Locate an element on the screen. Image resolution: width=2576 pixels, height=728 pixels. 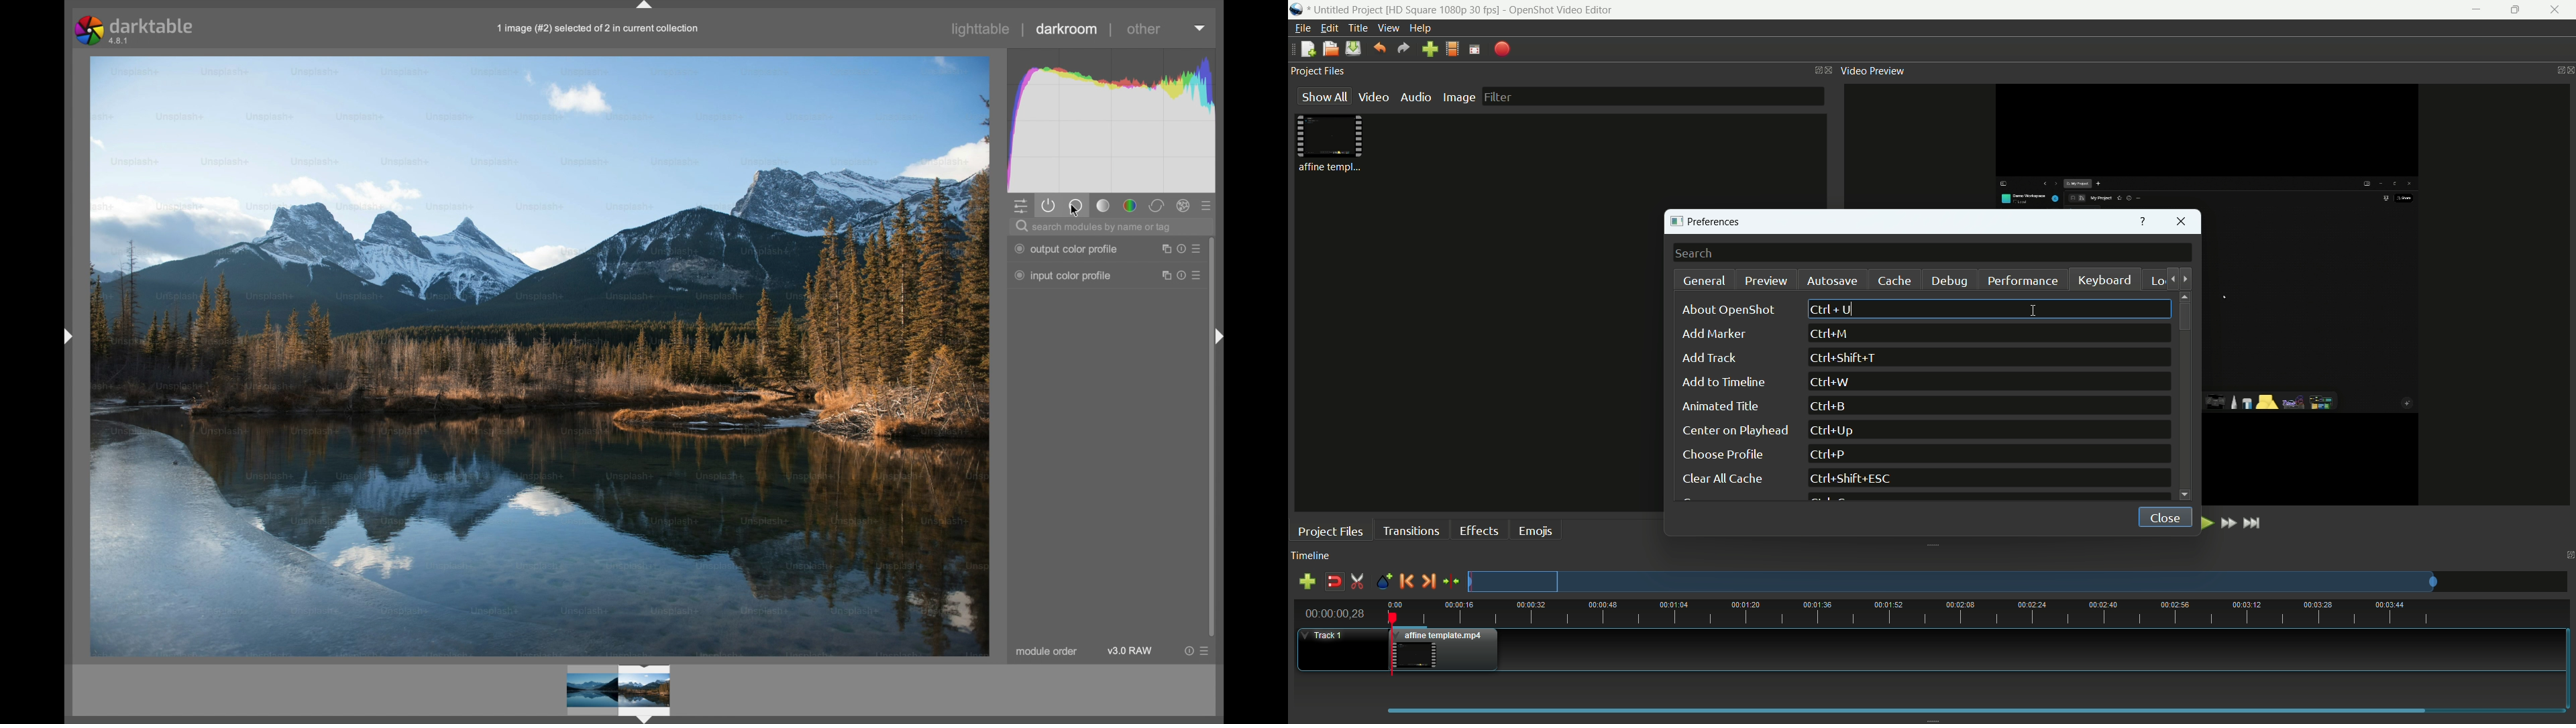
filter bar is located at coordinates (1652, 96).